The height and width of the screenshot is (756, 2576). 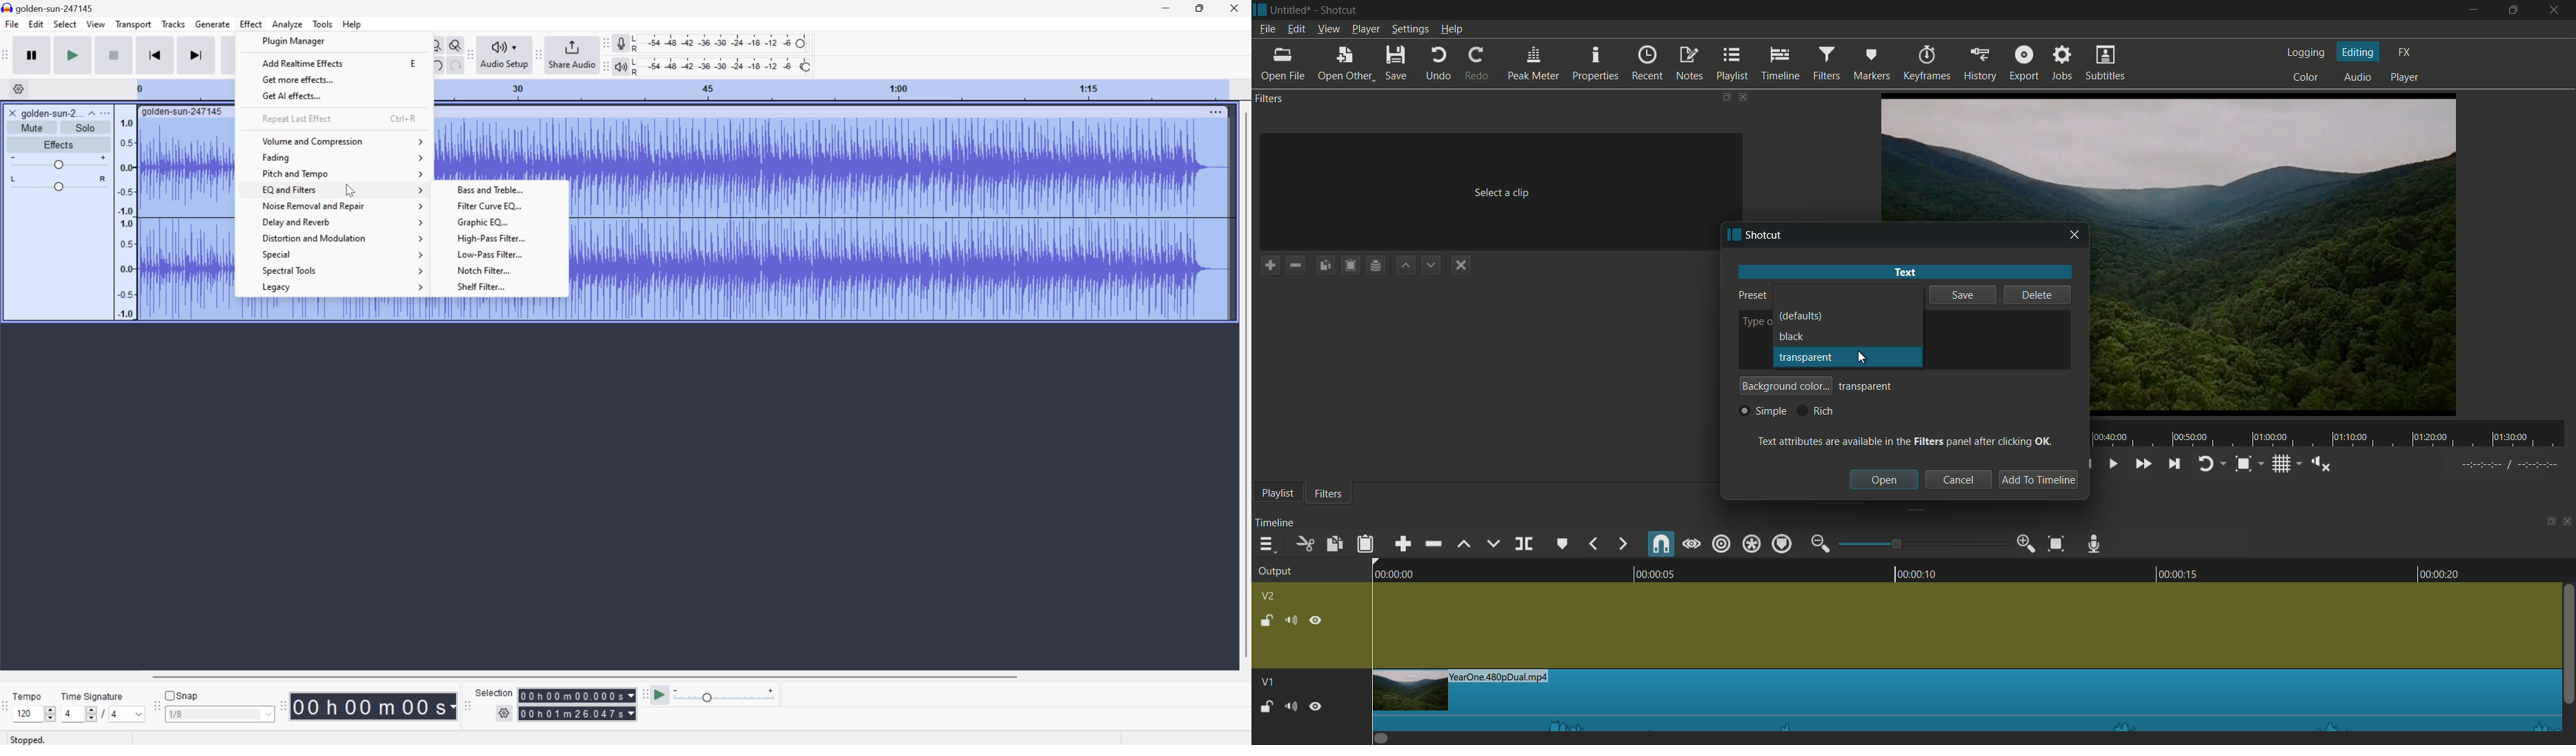 I want to click on Time signature, so click(x=91, y=696).